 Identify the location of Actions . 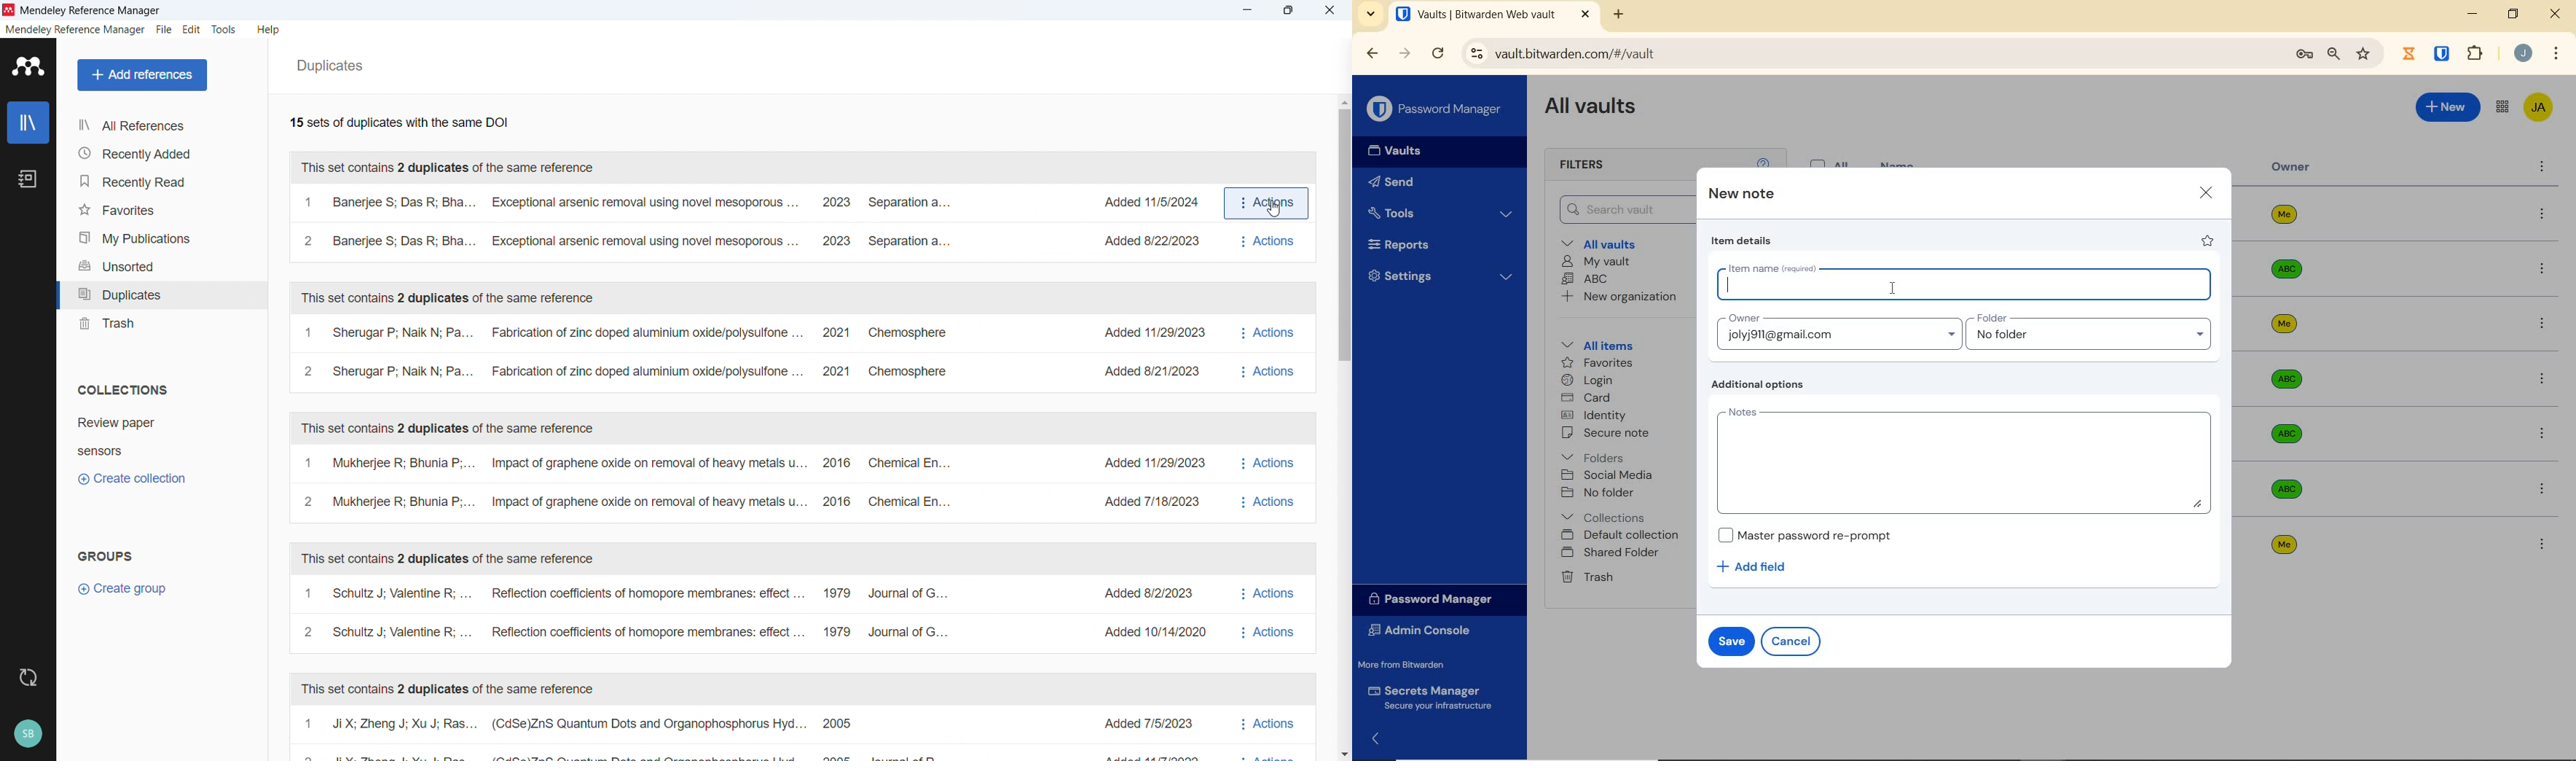
(1263, 349).